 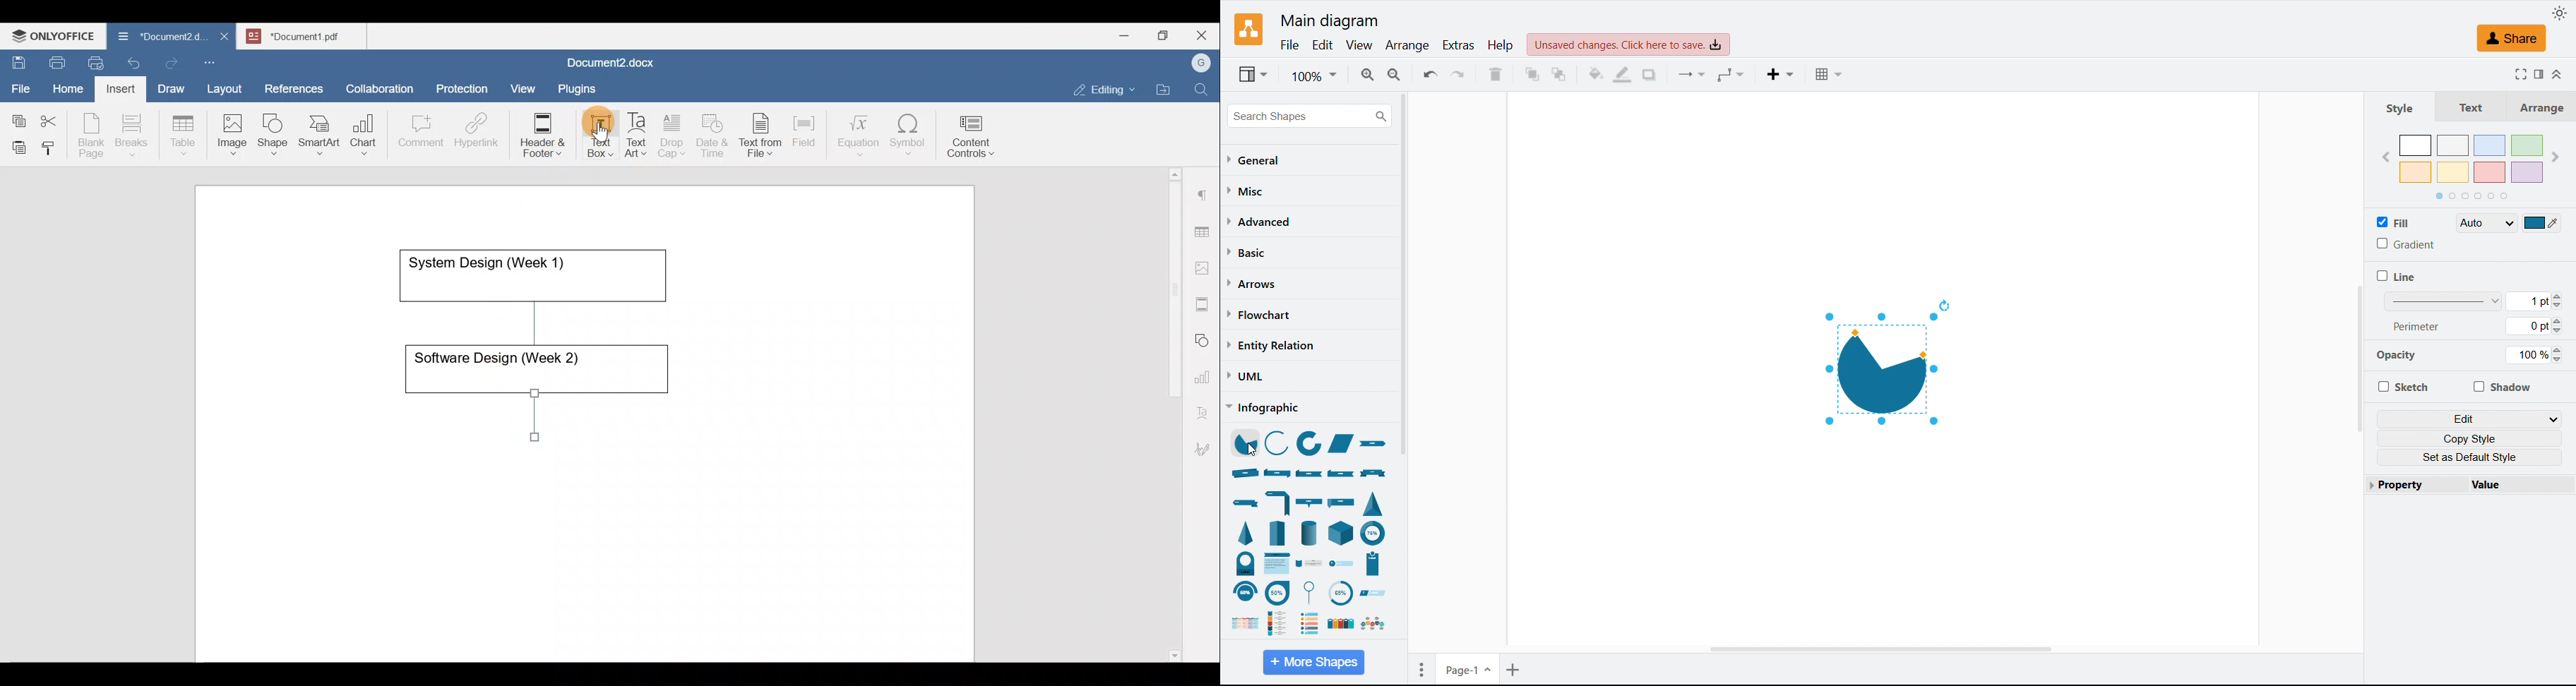 I want to click on Miscellaneous , so click(x=1249, y=191).